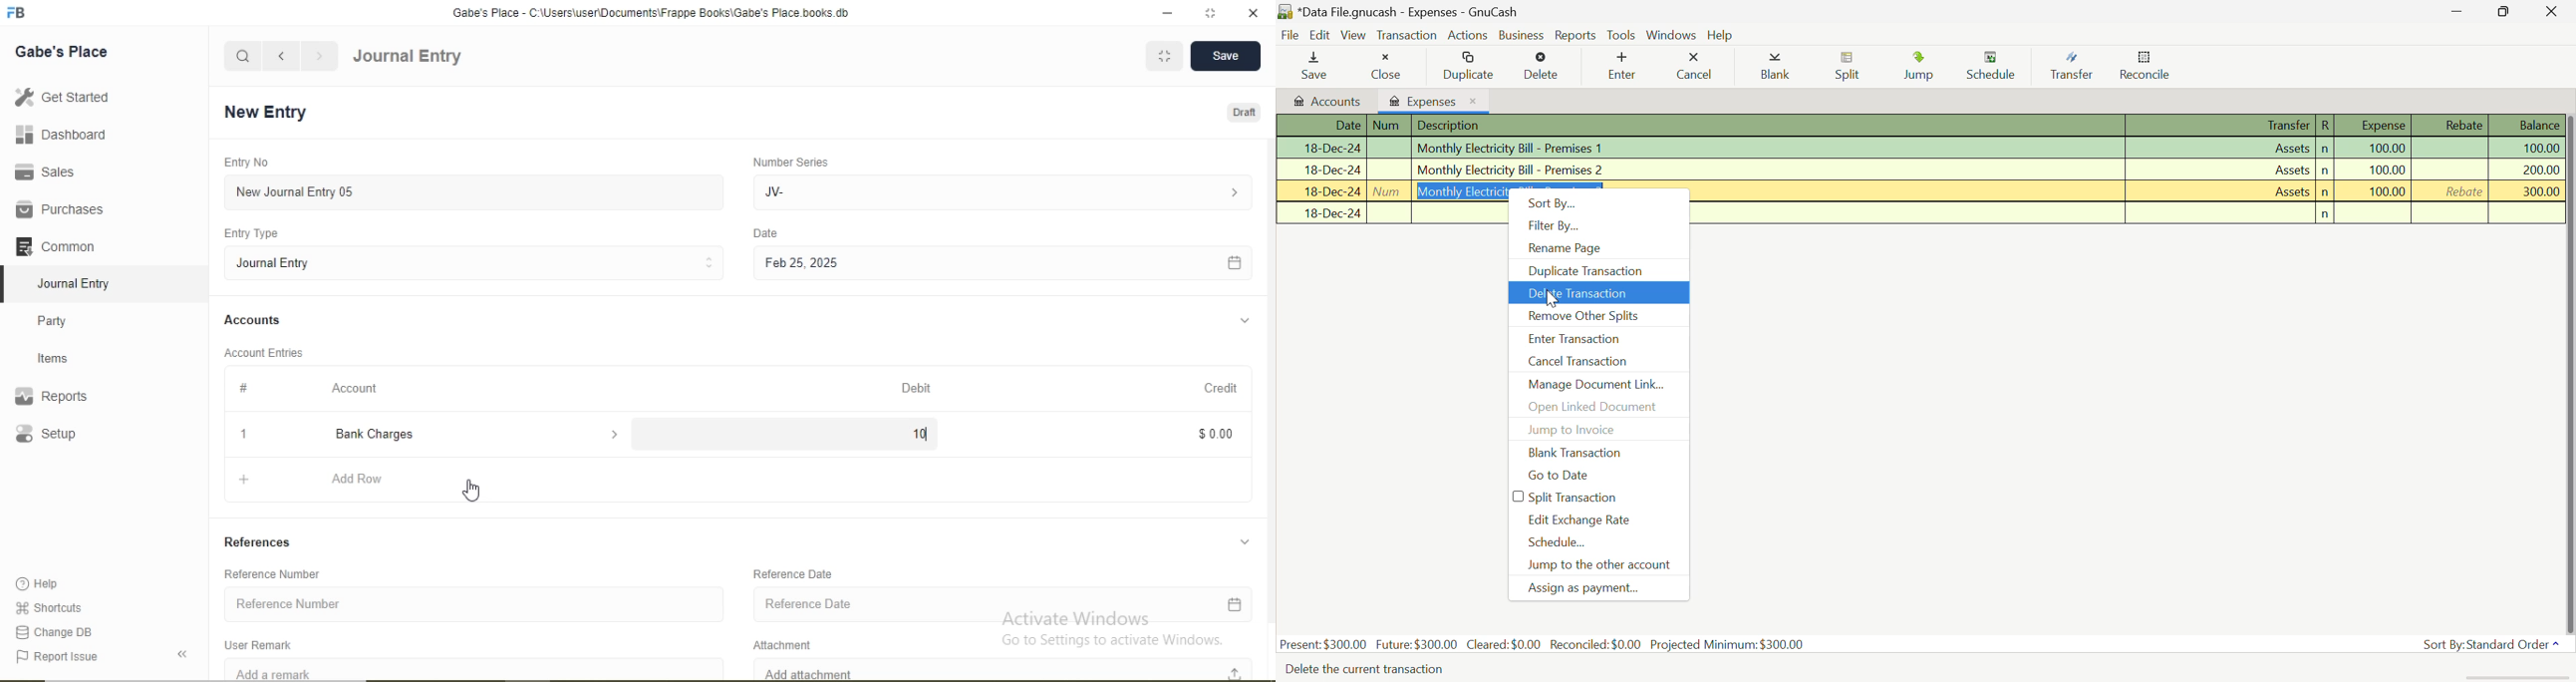  I want to click on Reference Date, so click(795, 573).